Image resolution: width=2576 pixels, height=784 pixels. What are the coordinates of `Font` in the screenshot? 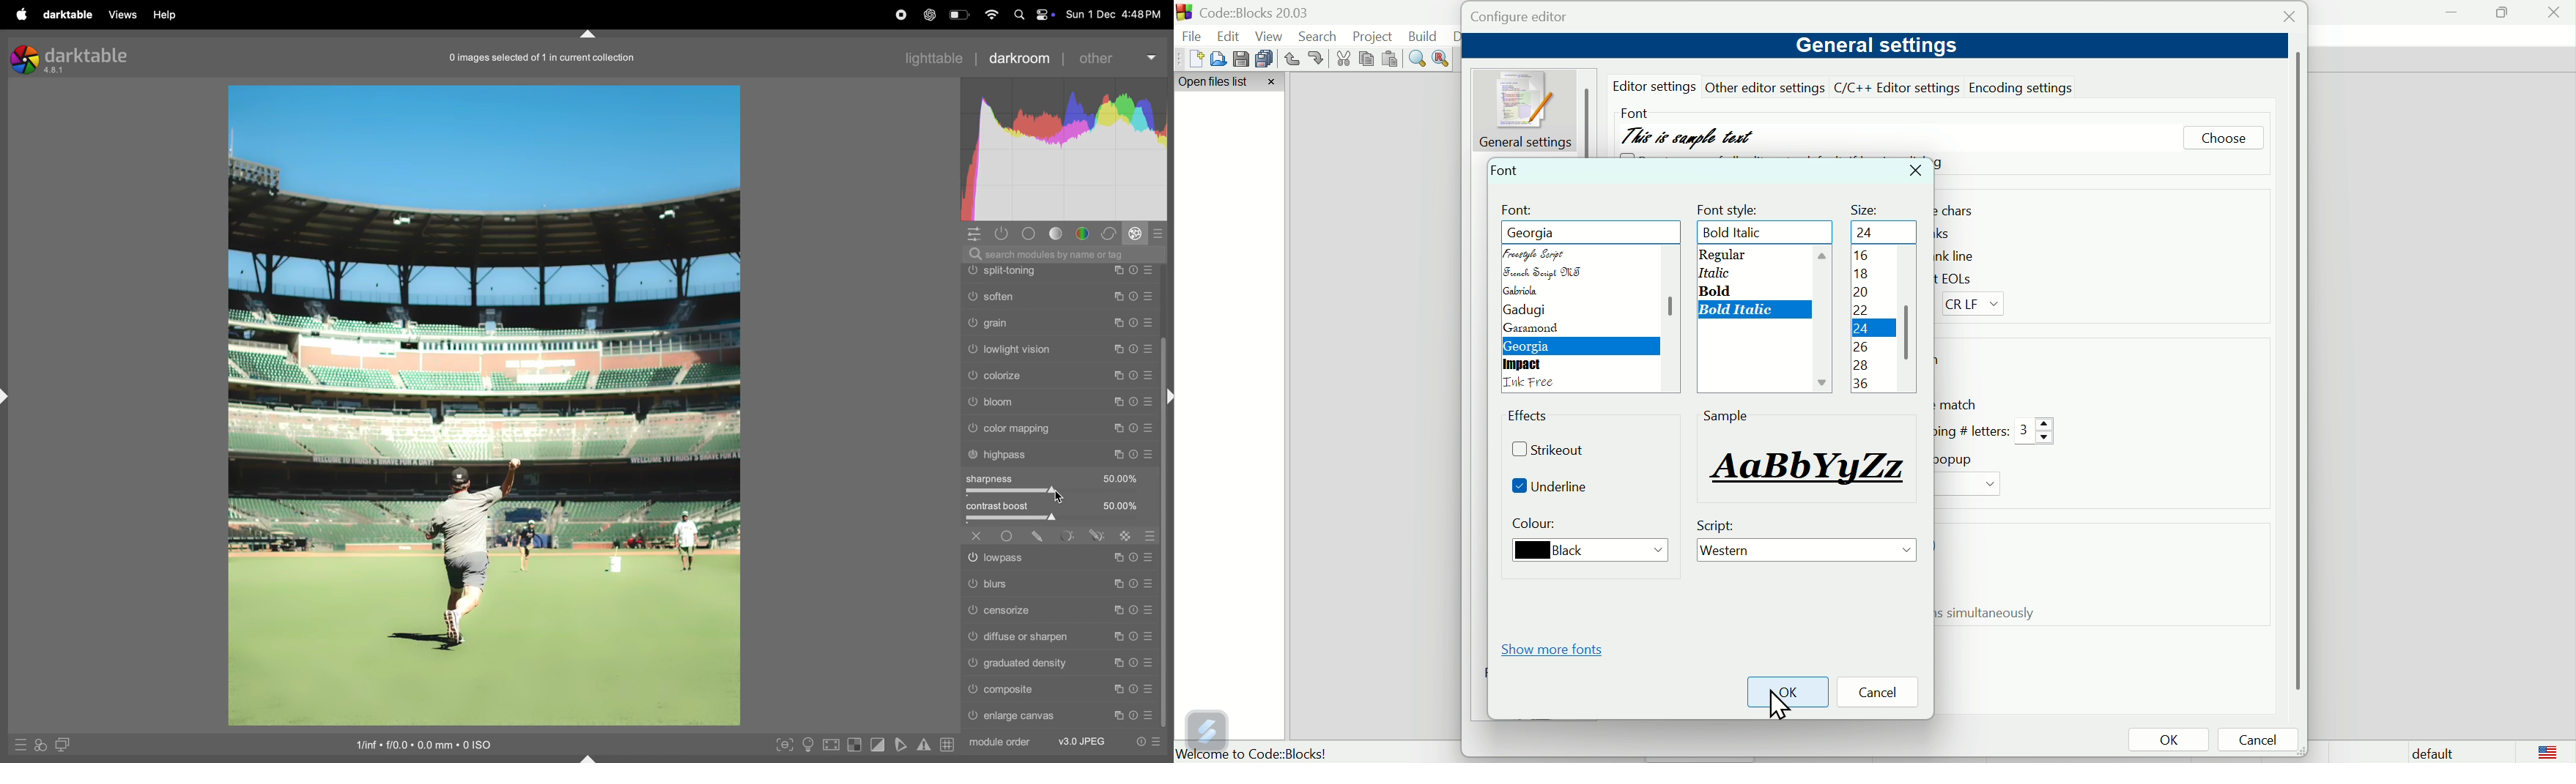 It's located at (1633, 110).